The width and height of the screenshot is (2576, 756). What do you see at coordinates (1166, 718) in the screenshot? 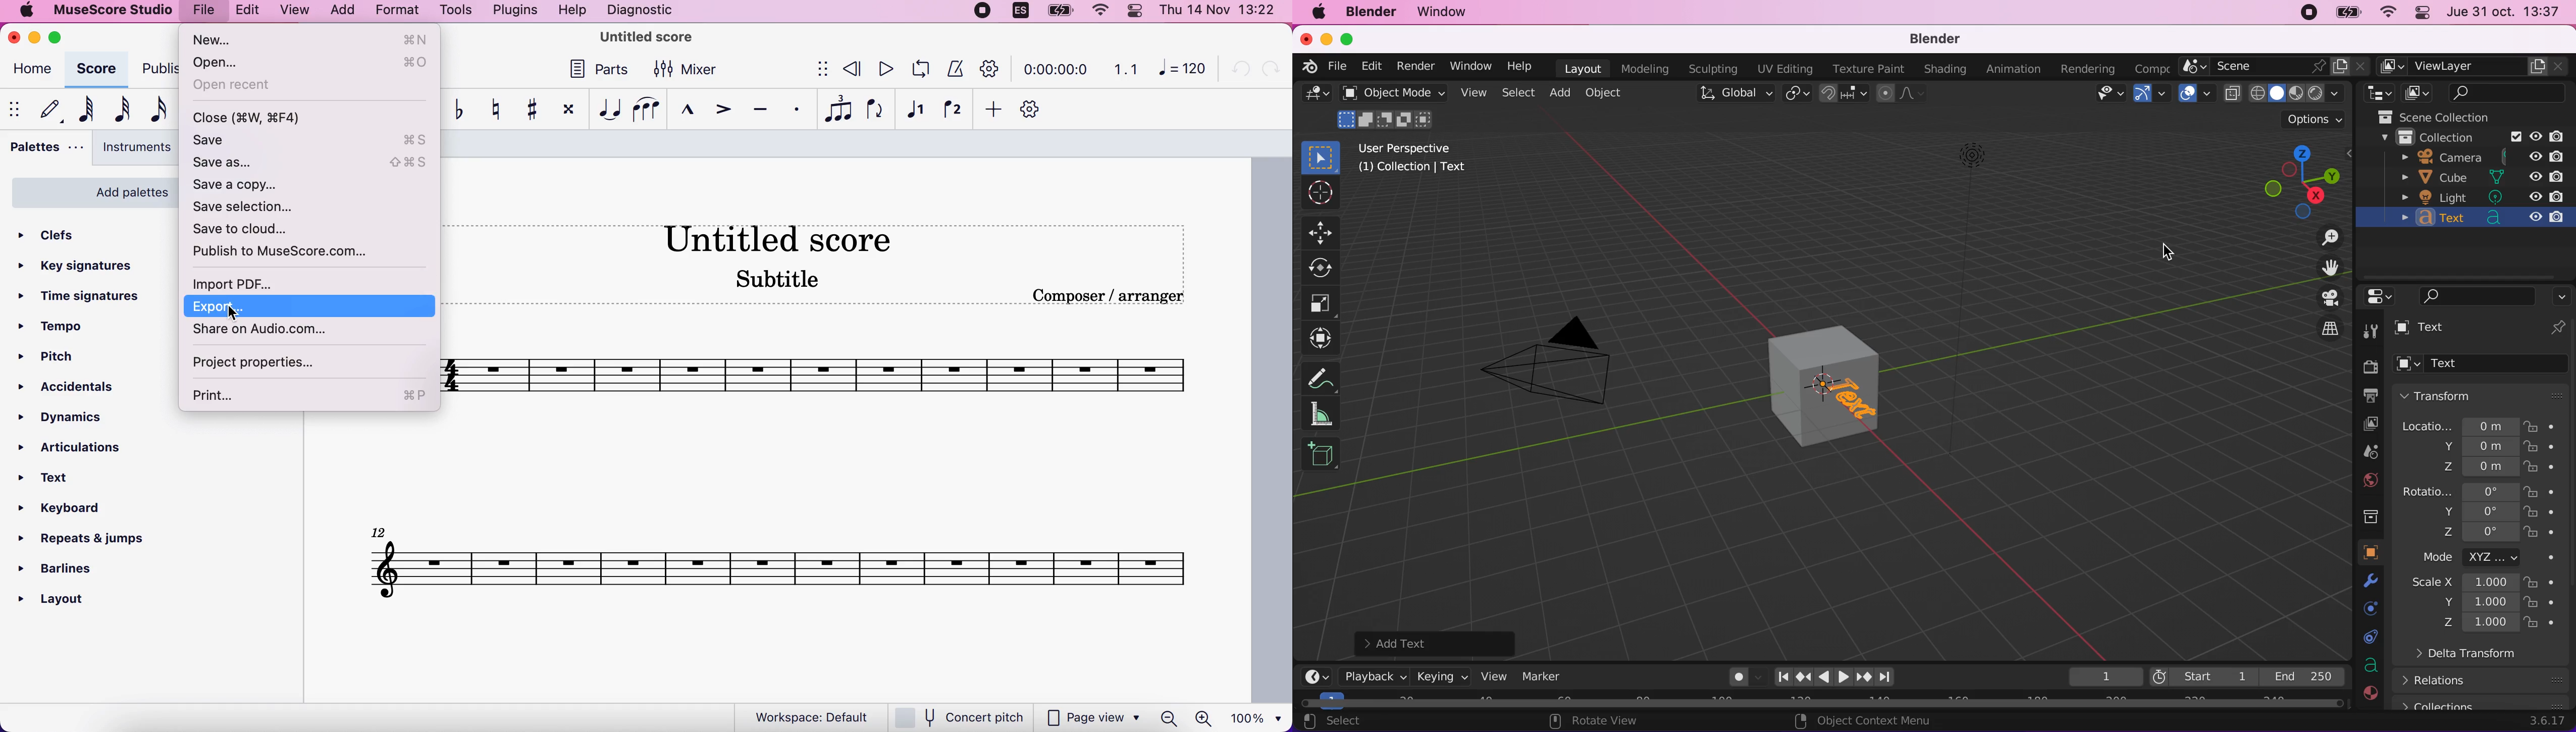
I see `zoom out` at bounding box center [1166, 718].